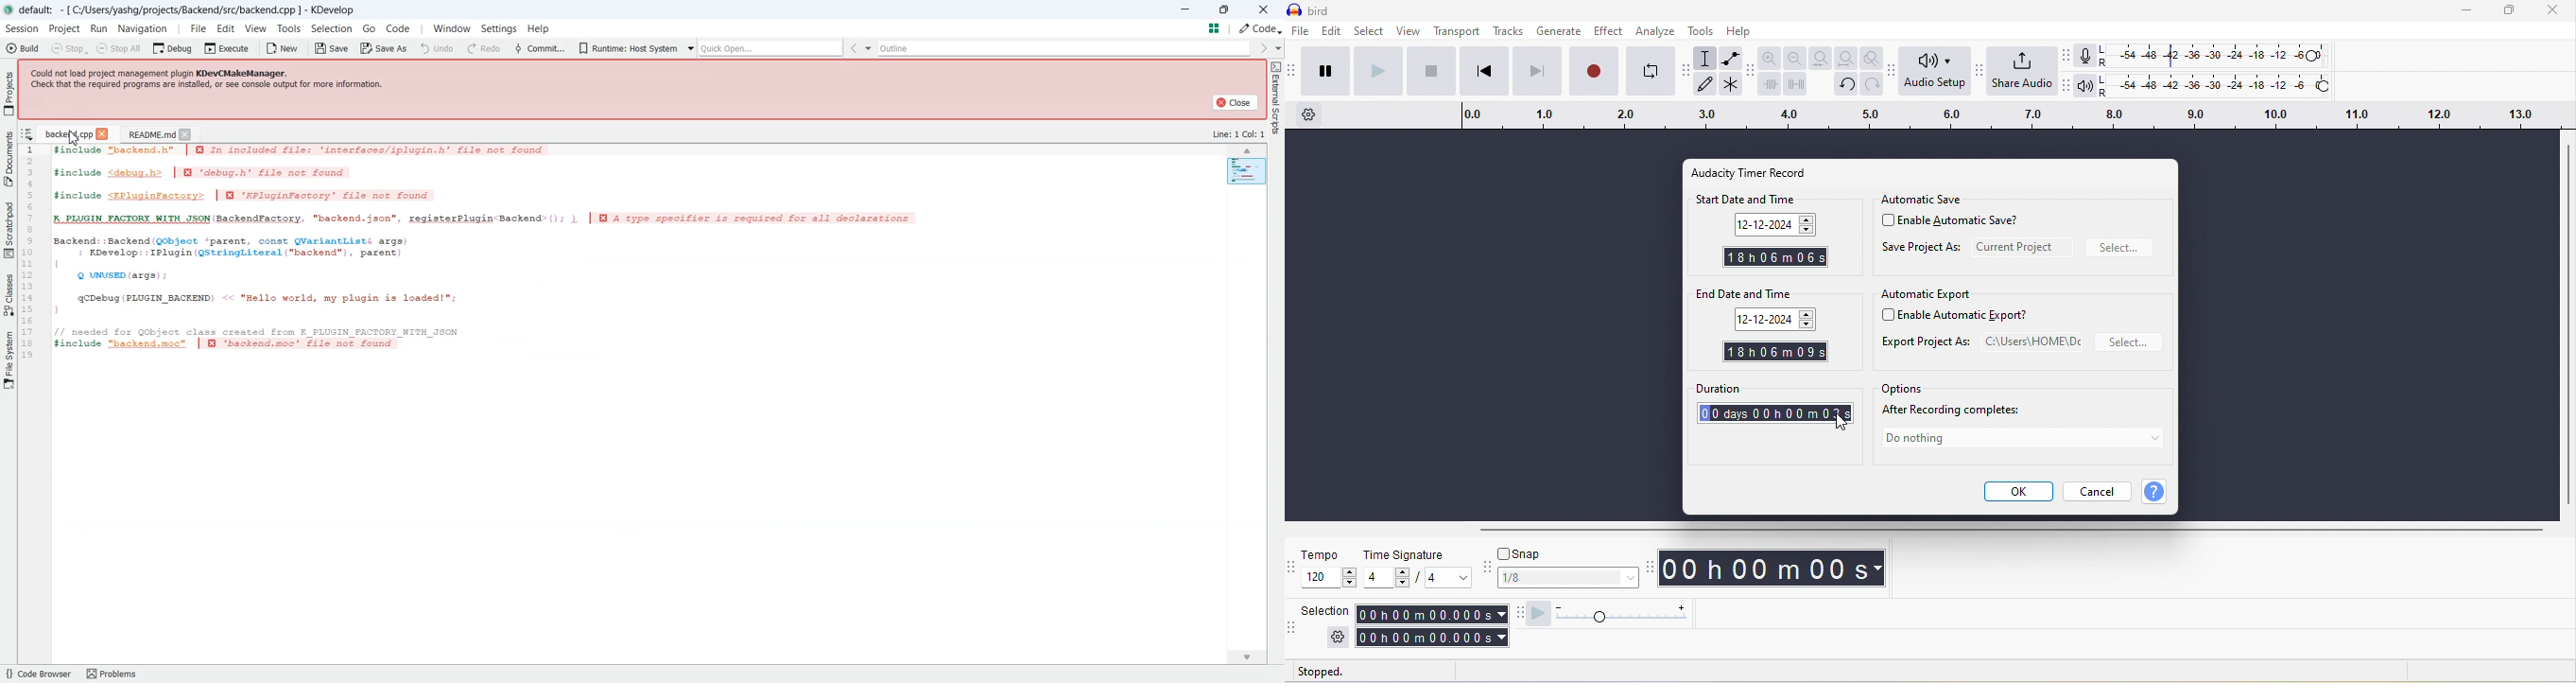  I want to click on audacity play back meter toolbar, so click(2063, 88).